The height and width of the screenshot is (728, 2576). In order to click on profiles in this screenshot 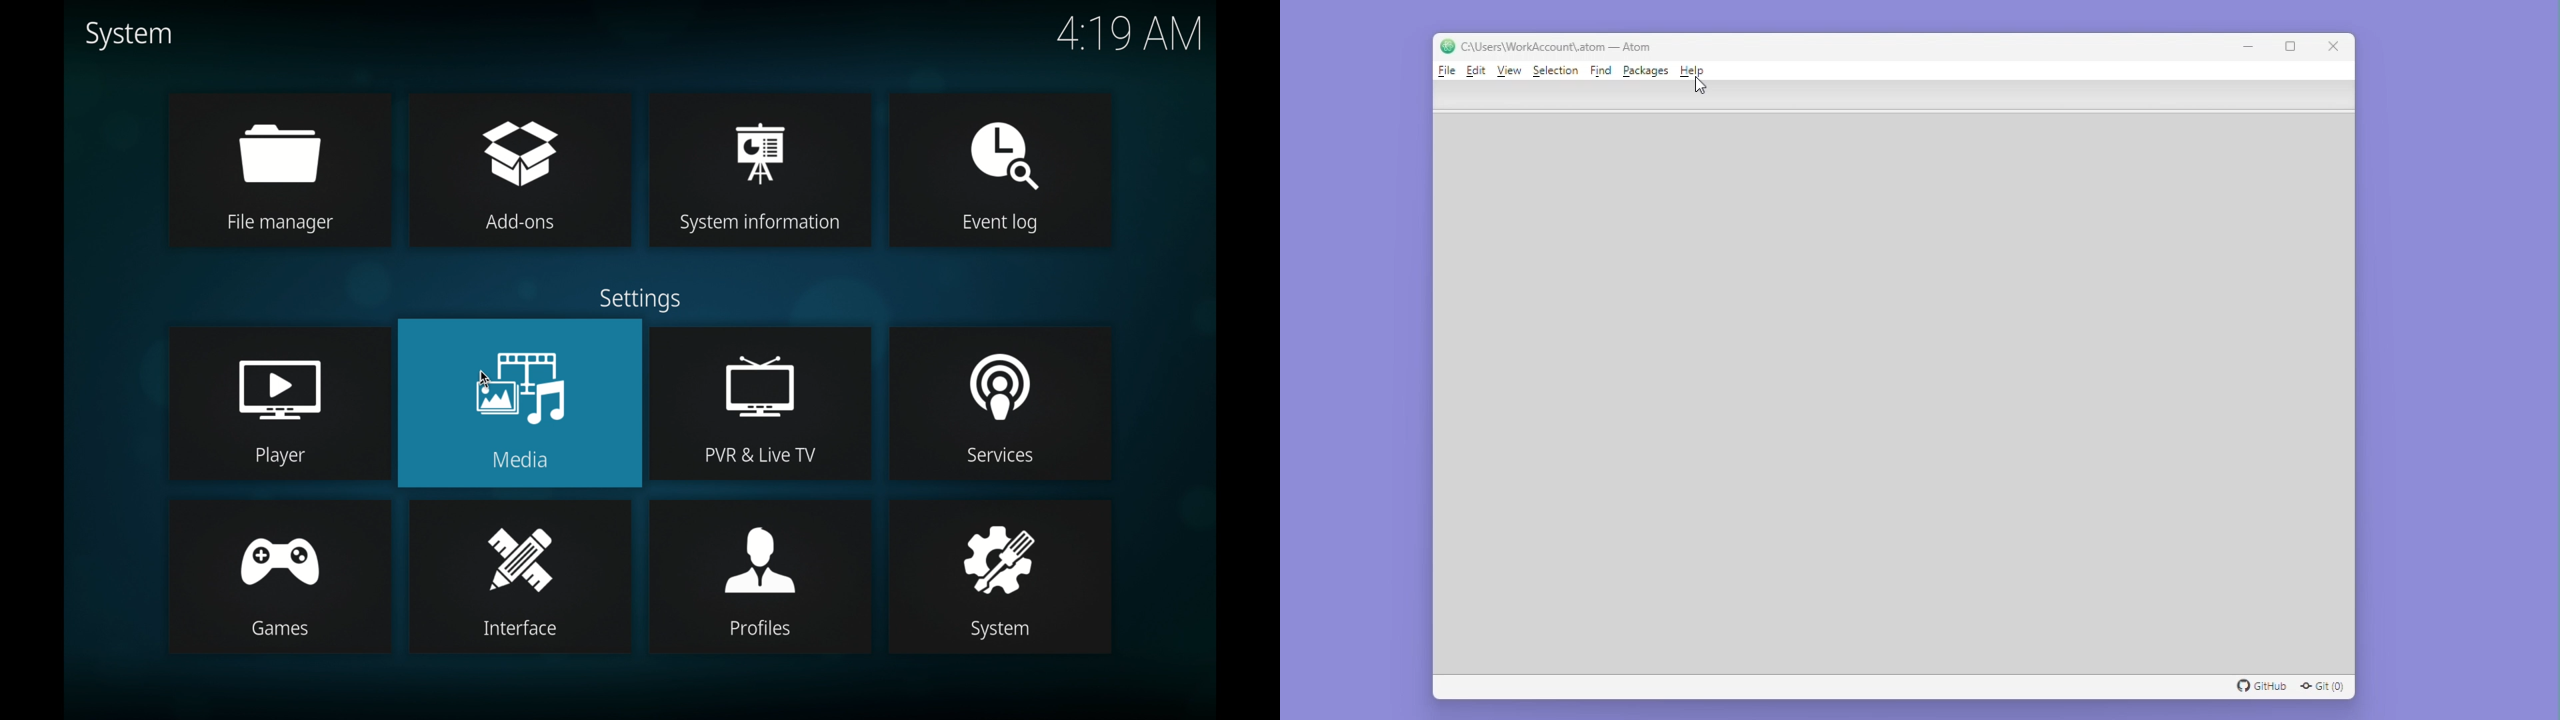, I will do `click(761, 578)`.